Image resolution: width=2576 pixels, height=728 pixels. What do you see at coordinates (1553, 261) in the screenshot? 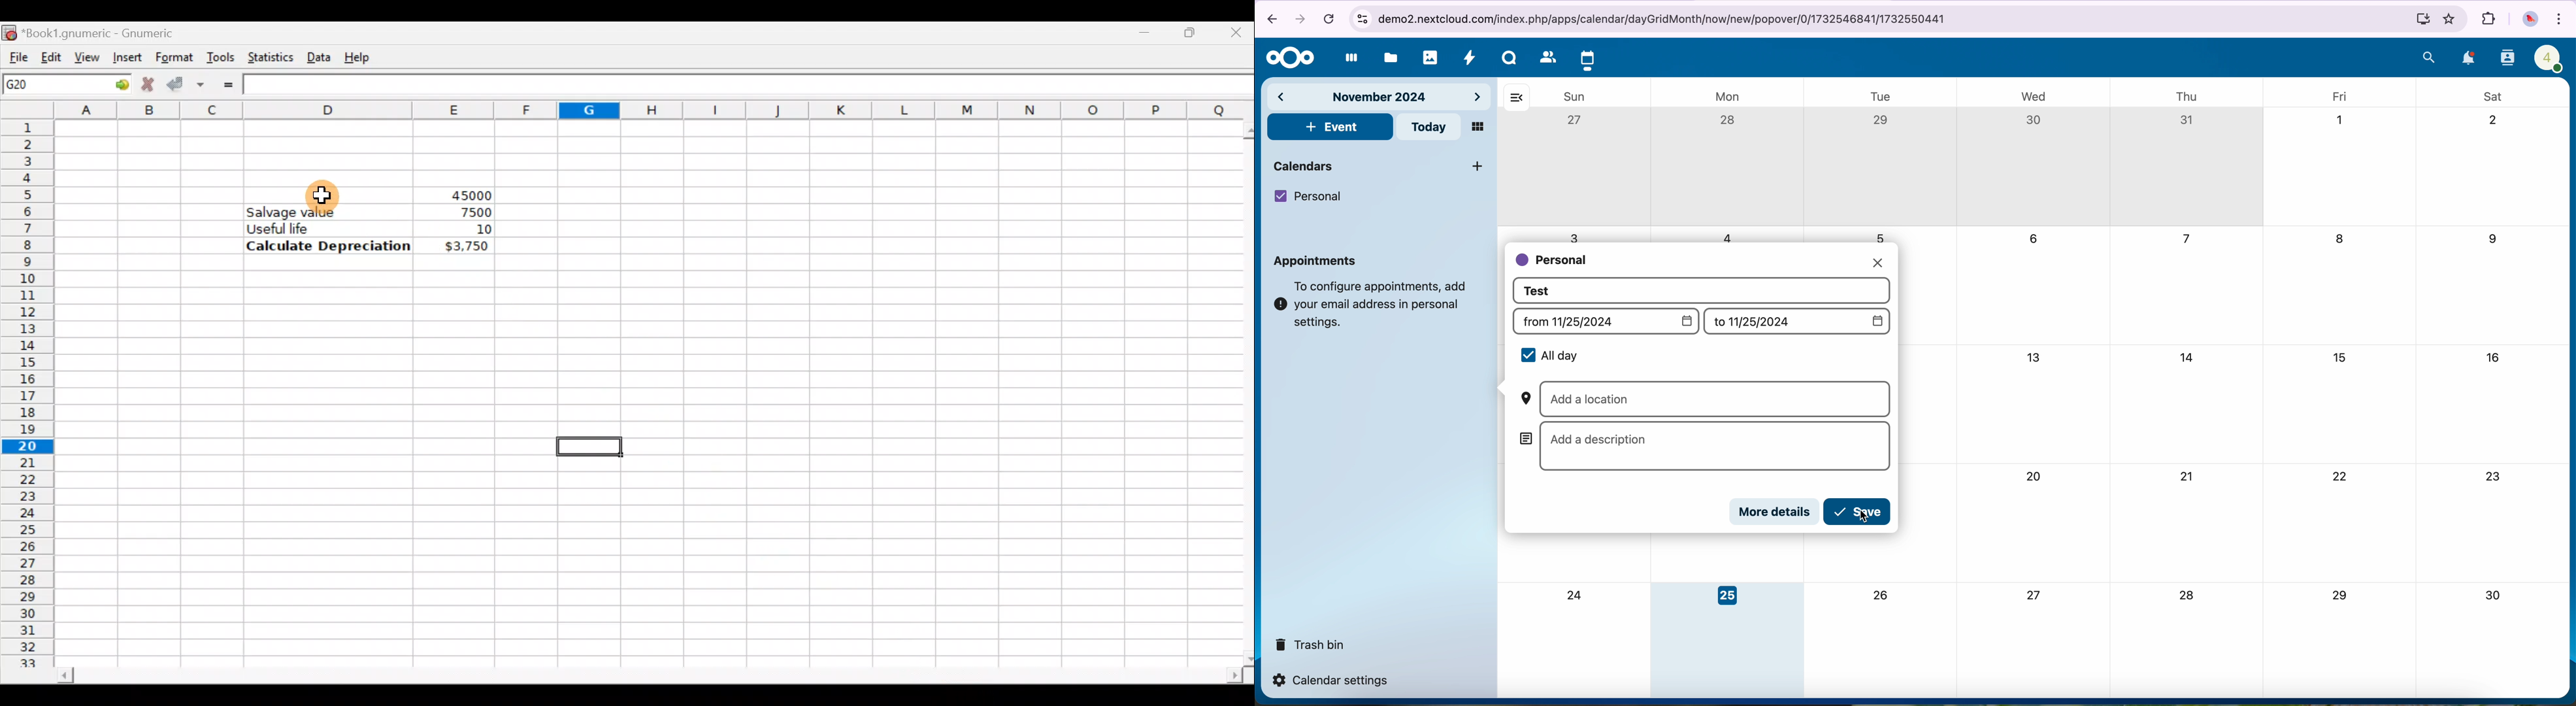
I see `personal` at bounding box center [1553, 261].